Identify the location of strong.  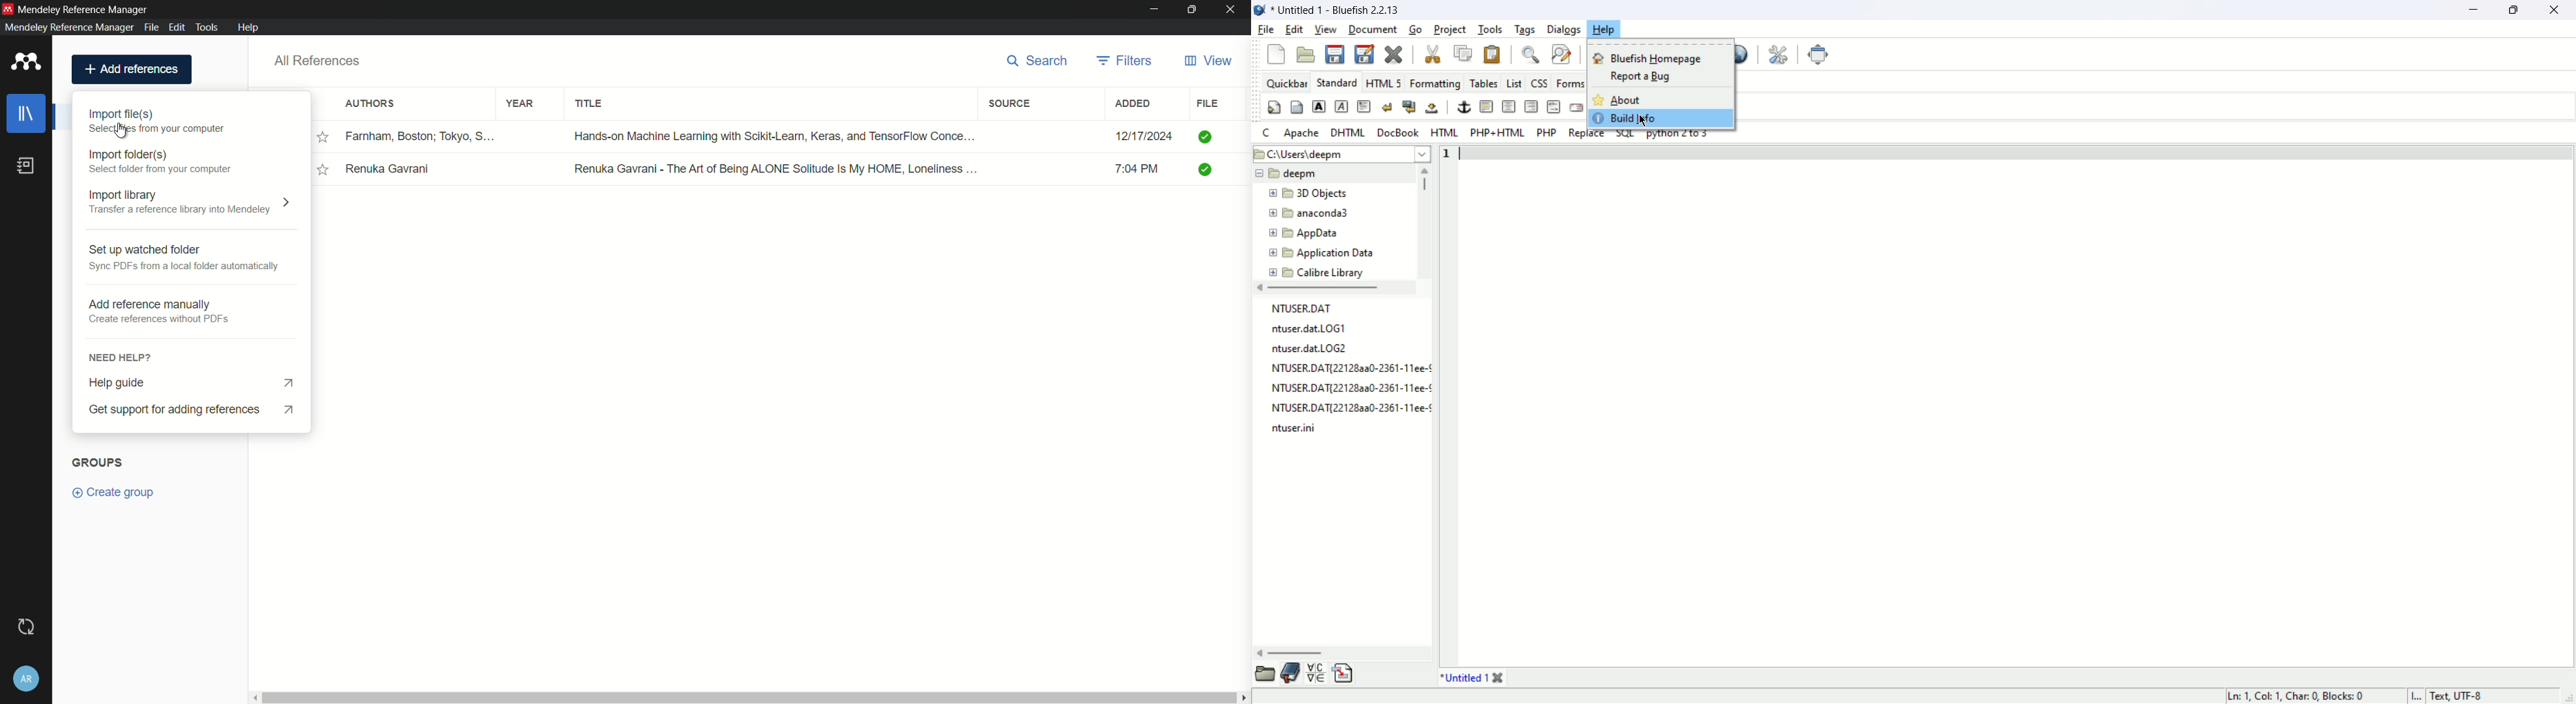
(1319, 106).